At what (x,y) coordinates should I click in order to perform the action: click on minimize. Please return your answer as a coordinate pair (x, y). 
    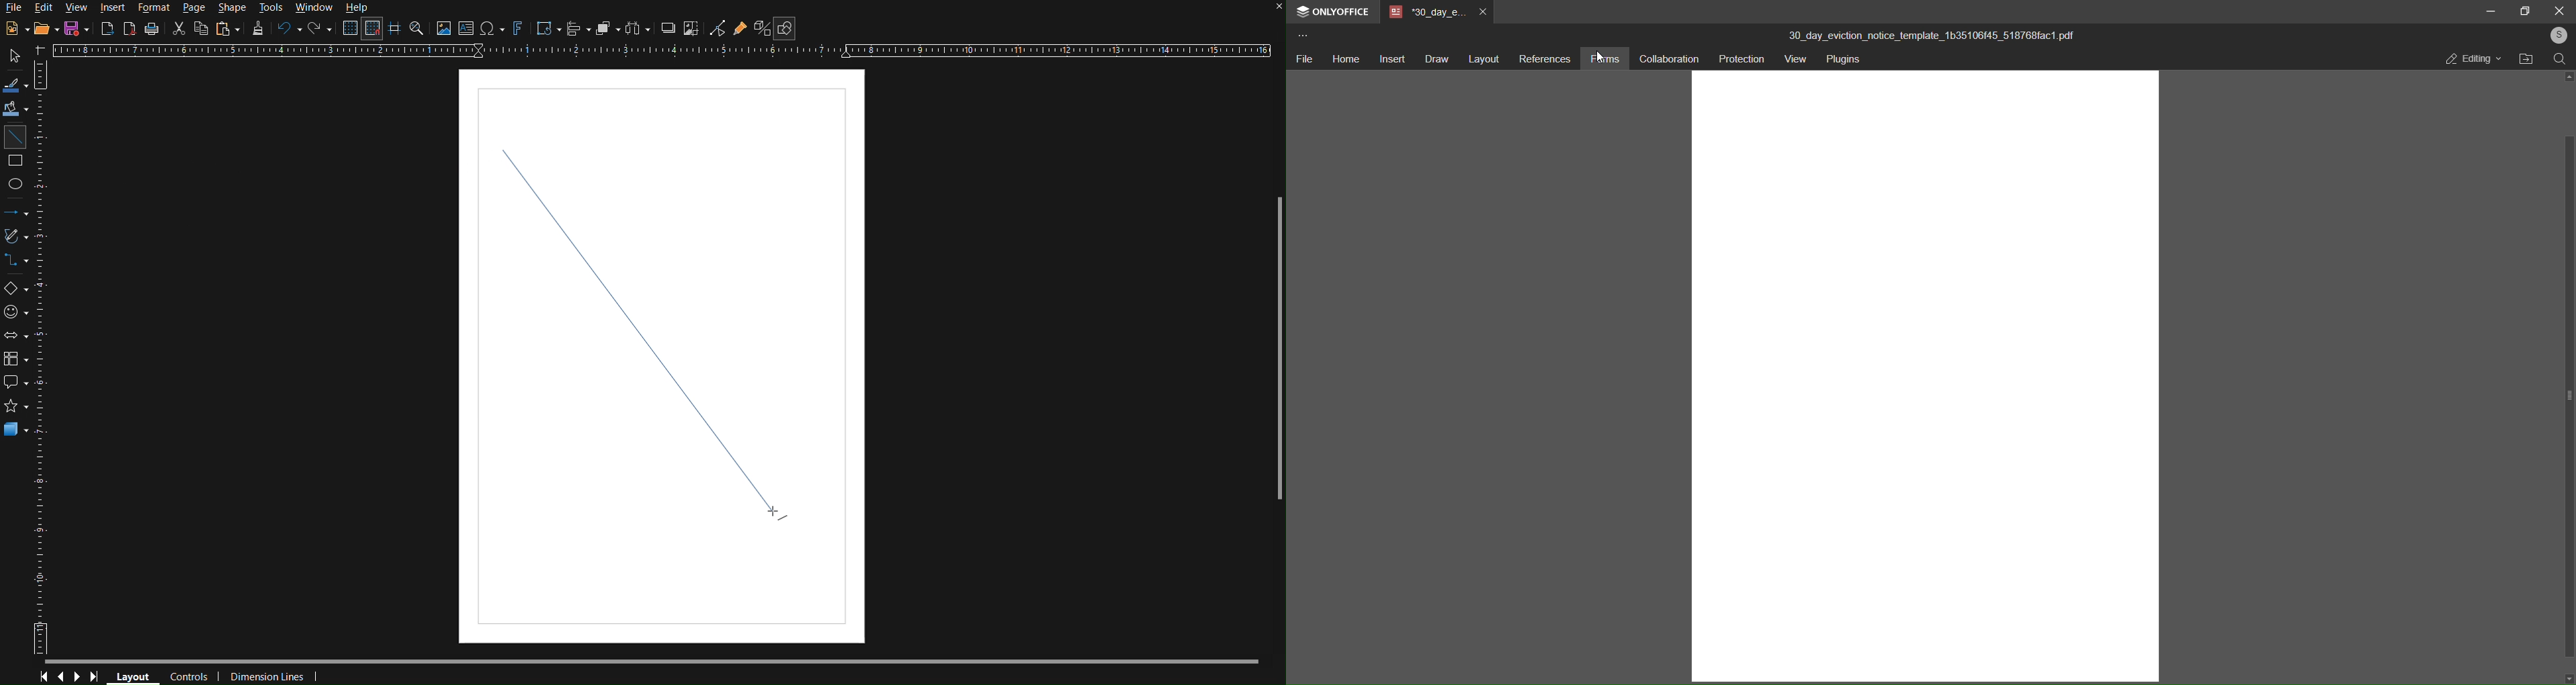
    Looking at the image, I should click on (2489, 12).